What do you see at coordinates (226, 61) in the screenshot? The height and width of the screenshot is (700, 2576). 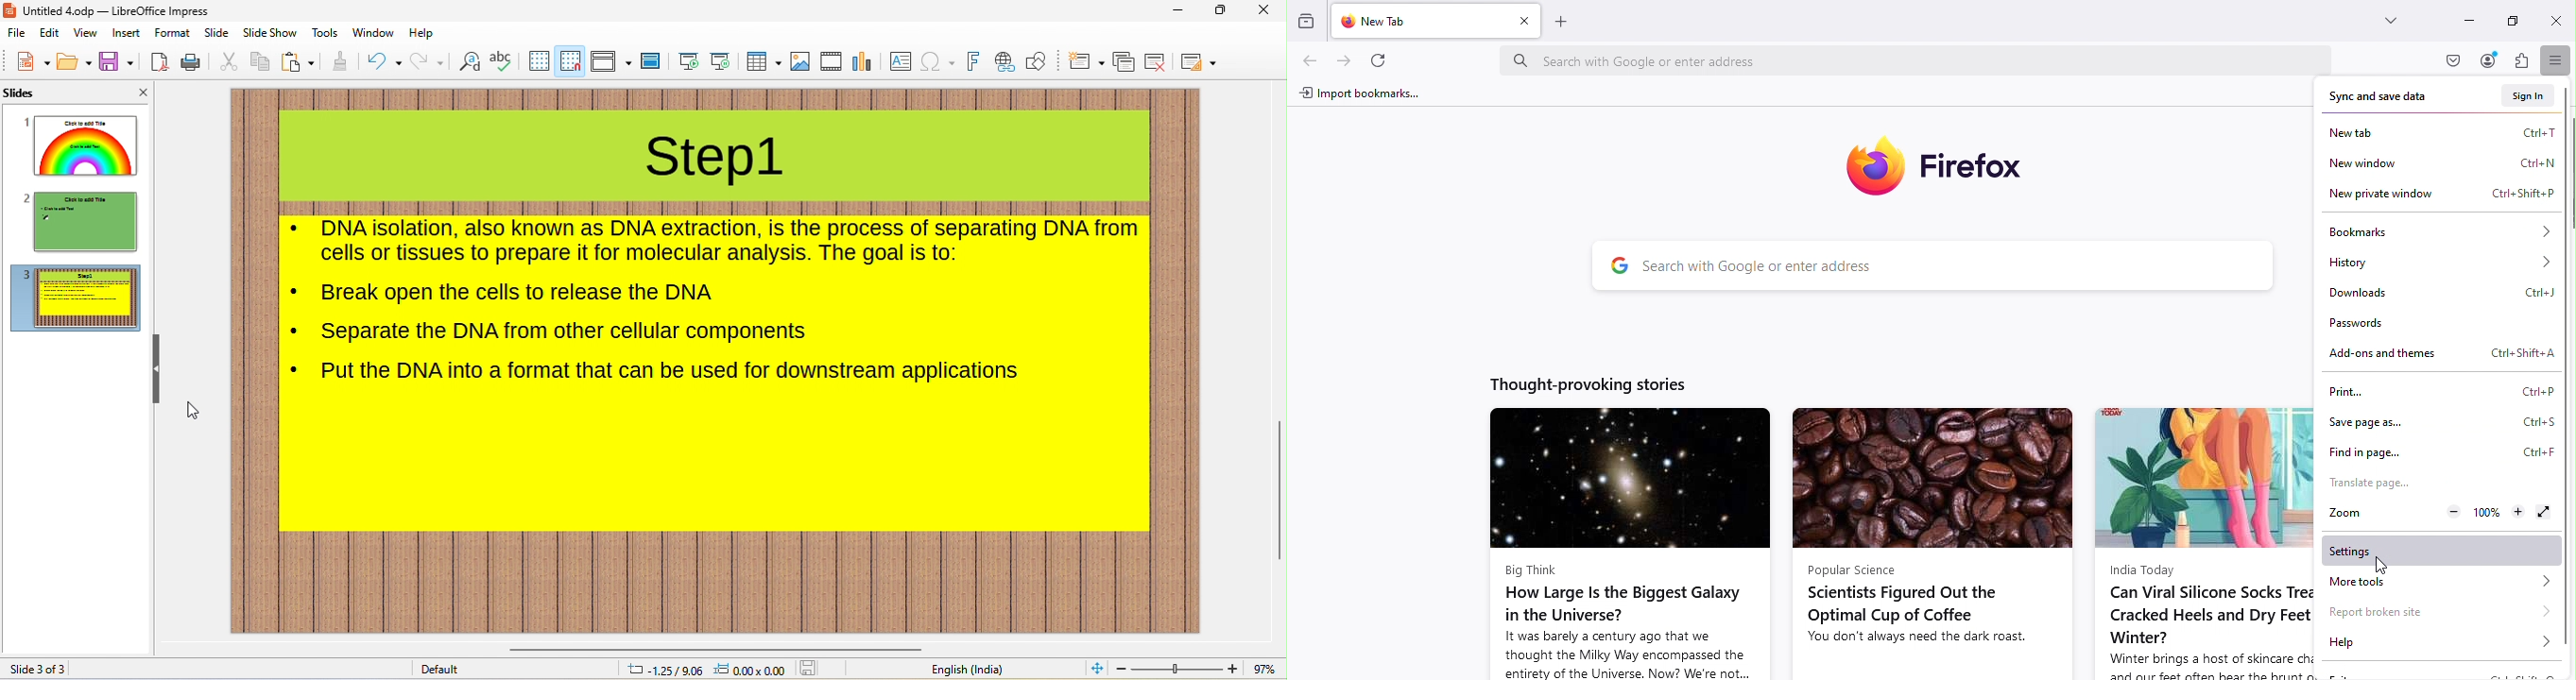 I see `cut` at bounding box center [226, 61].